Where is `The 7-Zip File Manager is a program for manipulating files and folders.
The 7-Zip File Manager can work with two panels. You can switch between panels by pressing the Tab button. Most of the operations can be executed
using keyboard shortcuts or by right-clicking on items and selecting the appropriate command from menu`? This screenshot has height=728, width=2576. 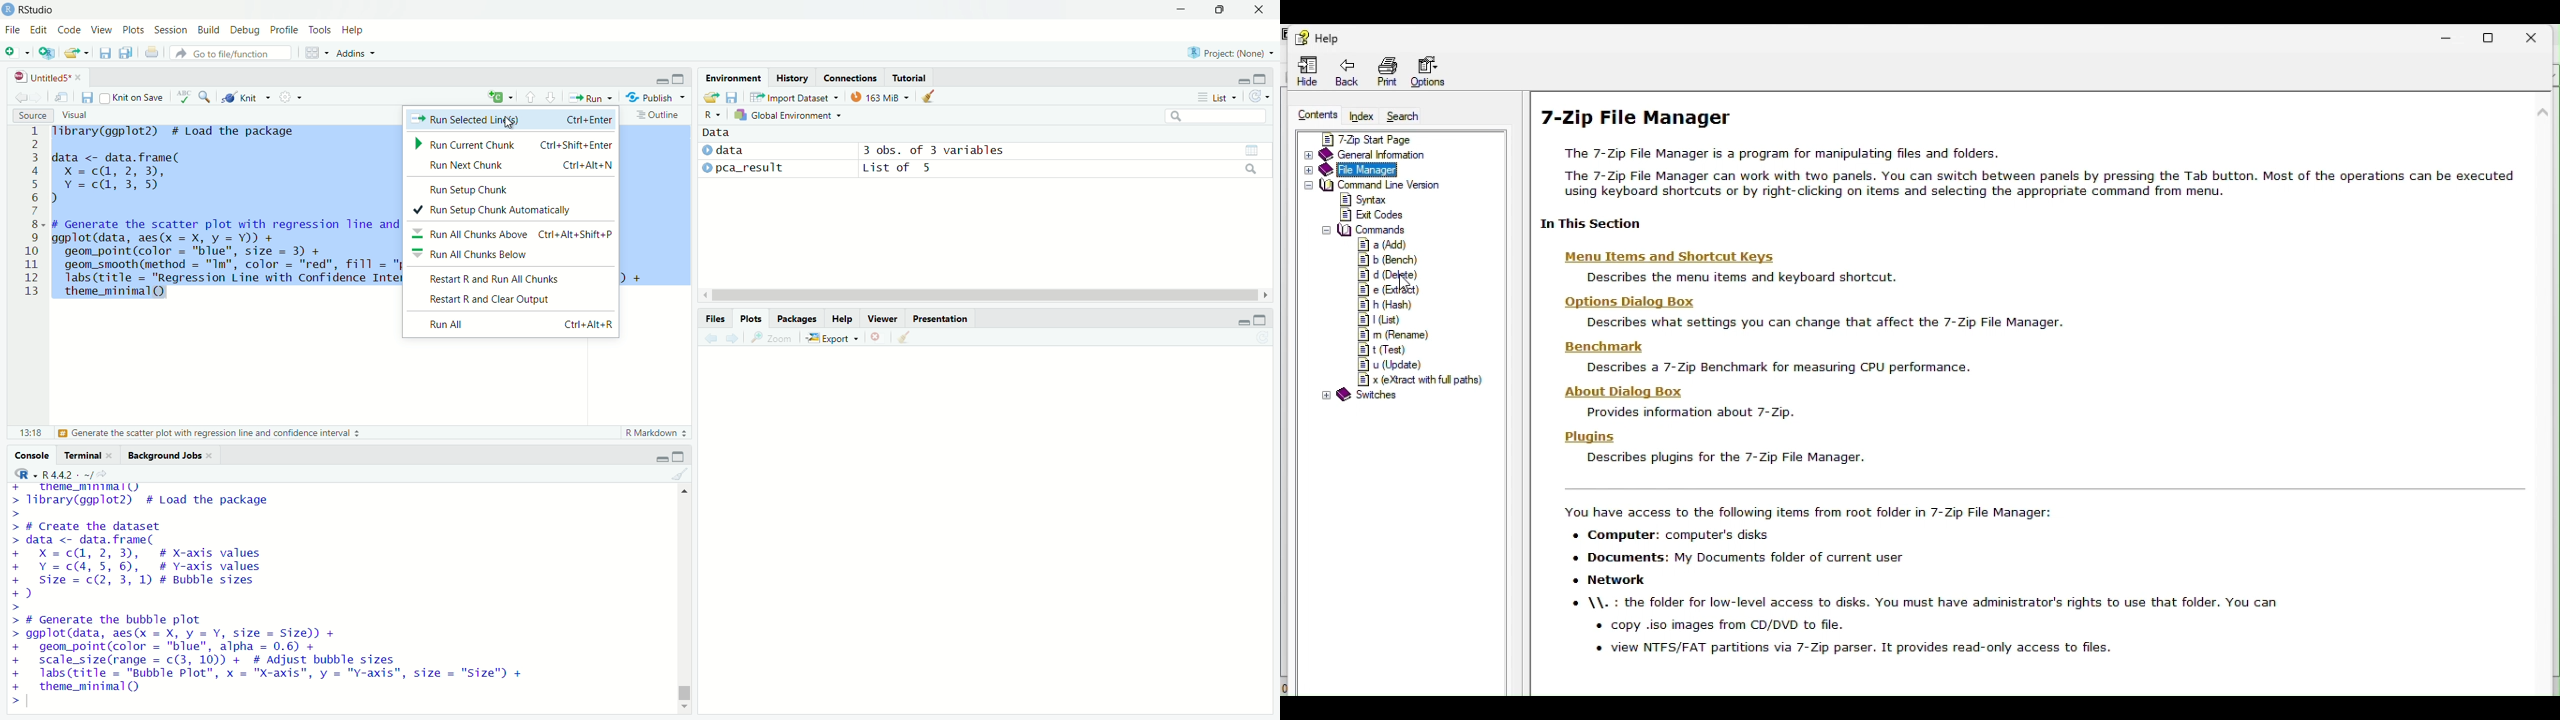 The 7-Zip File Manager is a program for manipulating files and folders.
The 7-Zip File Manager can work with two panels. You can switch between panels by pressing the Tab button. Most of the operations can be executed
using keyboard shortcuts or by right-clicking on items and selecting the appropriate command from menu is located at coordinates (2034, 175).